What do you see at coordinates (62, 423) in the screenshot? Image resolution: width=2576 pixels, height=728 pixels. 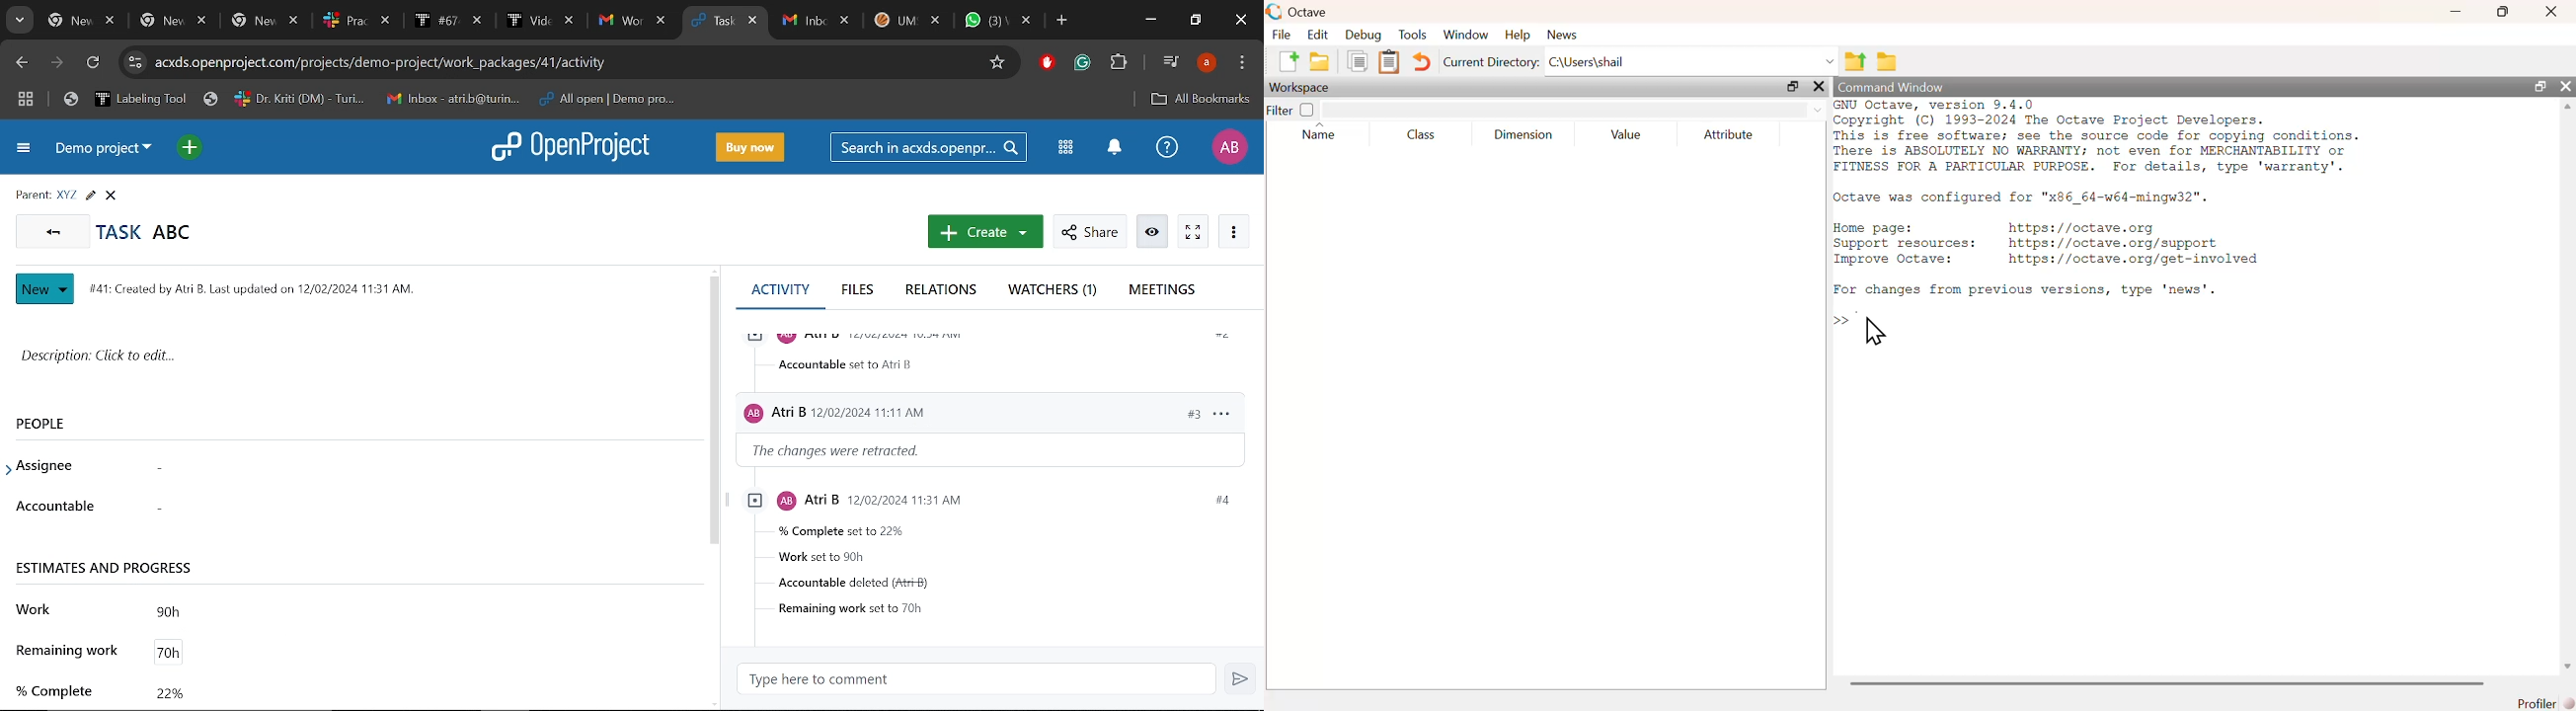 I see `People` at bounding box center [62, 423].